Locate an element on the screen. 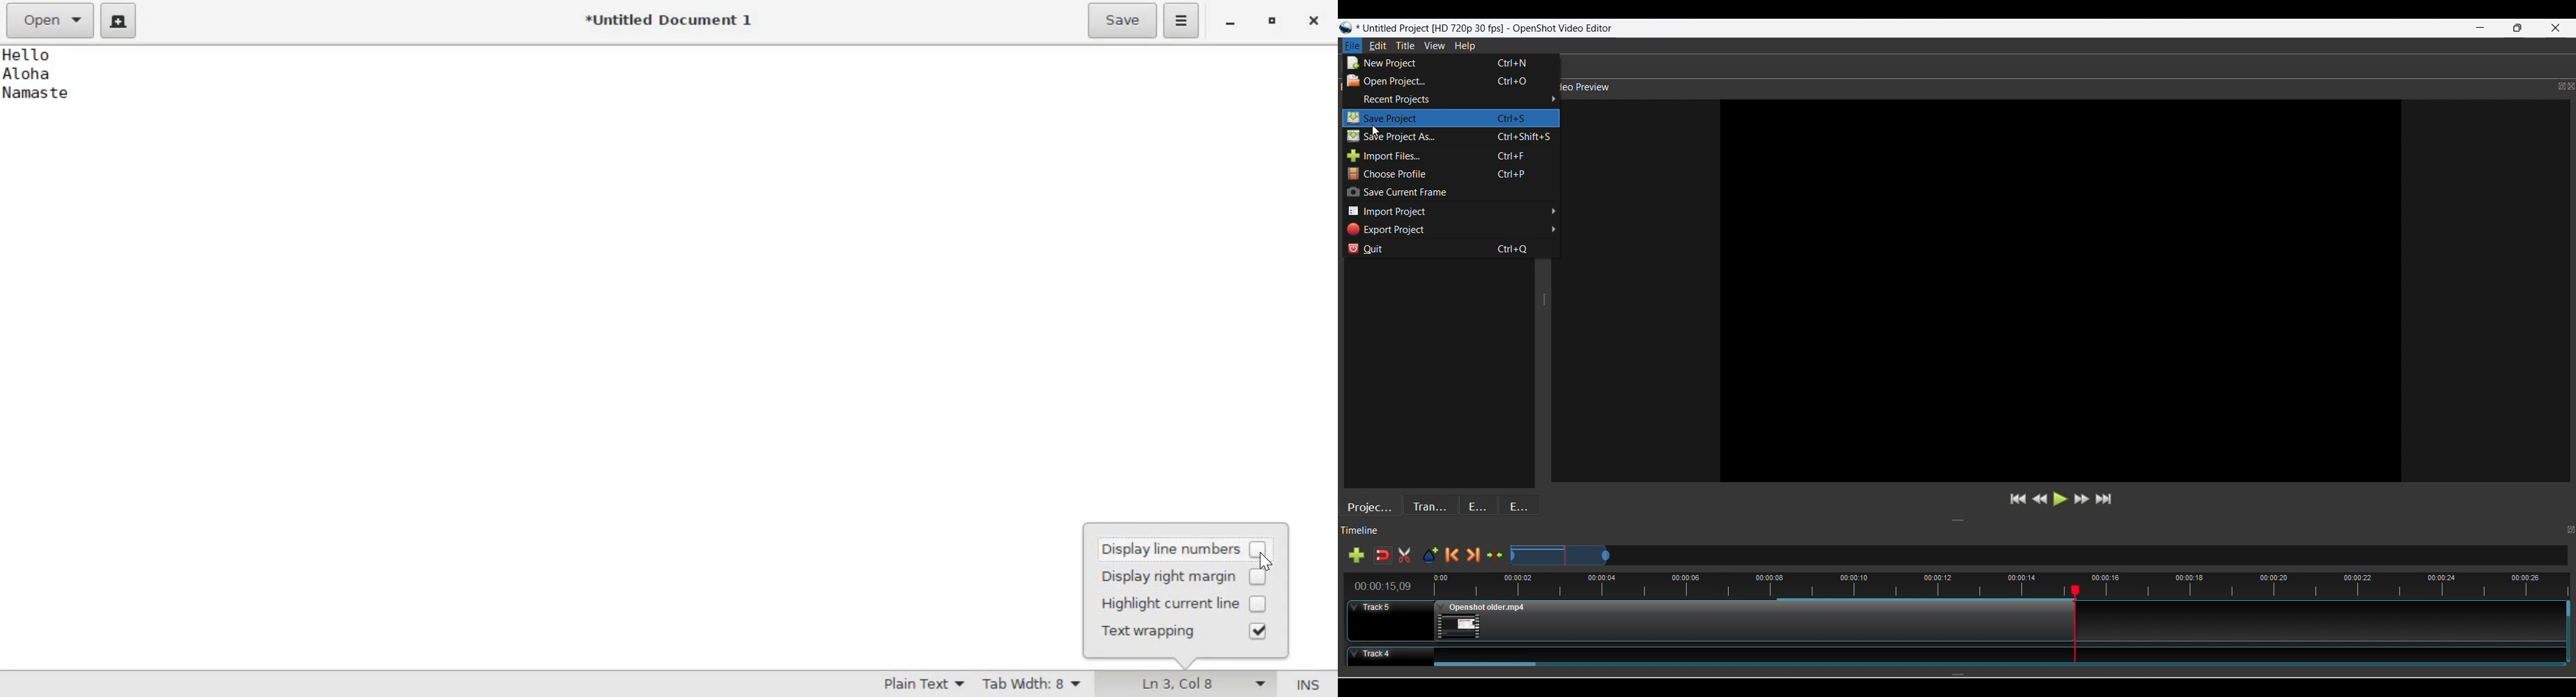  Project Name is located at coordinates (1431, 28).